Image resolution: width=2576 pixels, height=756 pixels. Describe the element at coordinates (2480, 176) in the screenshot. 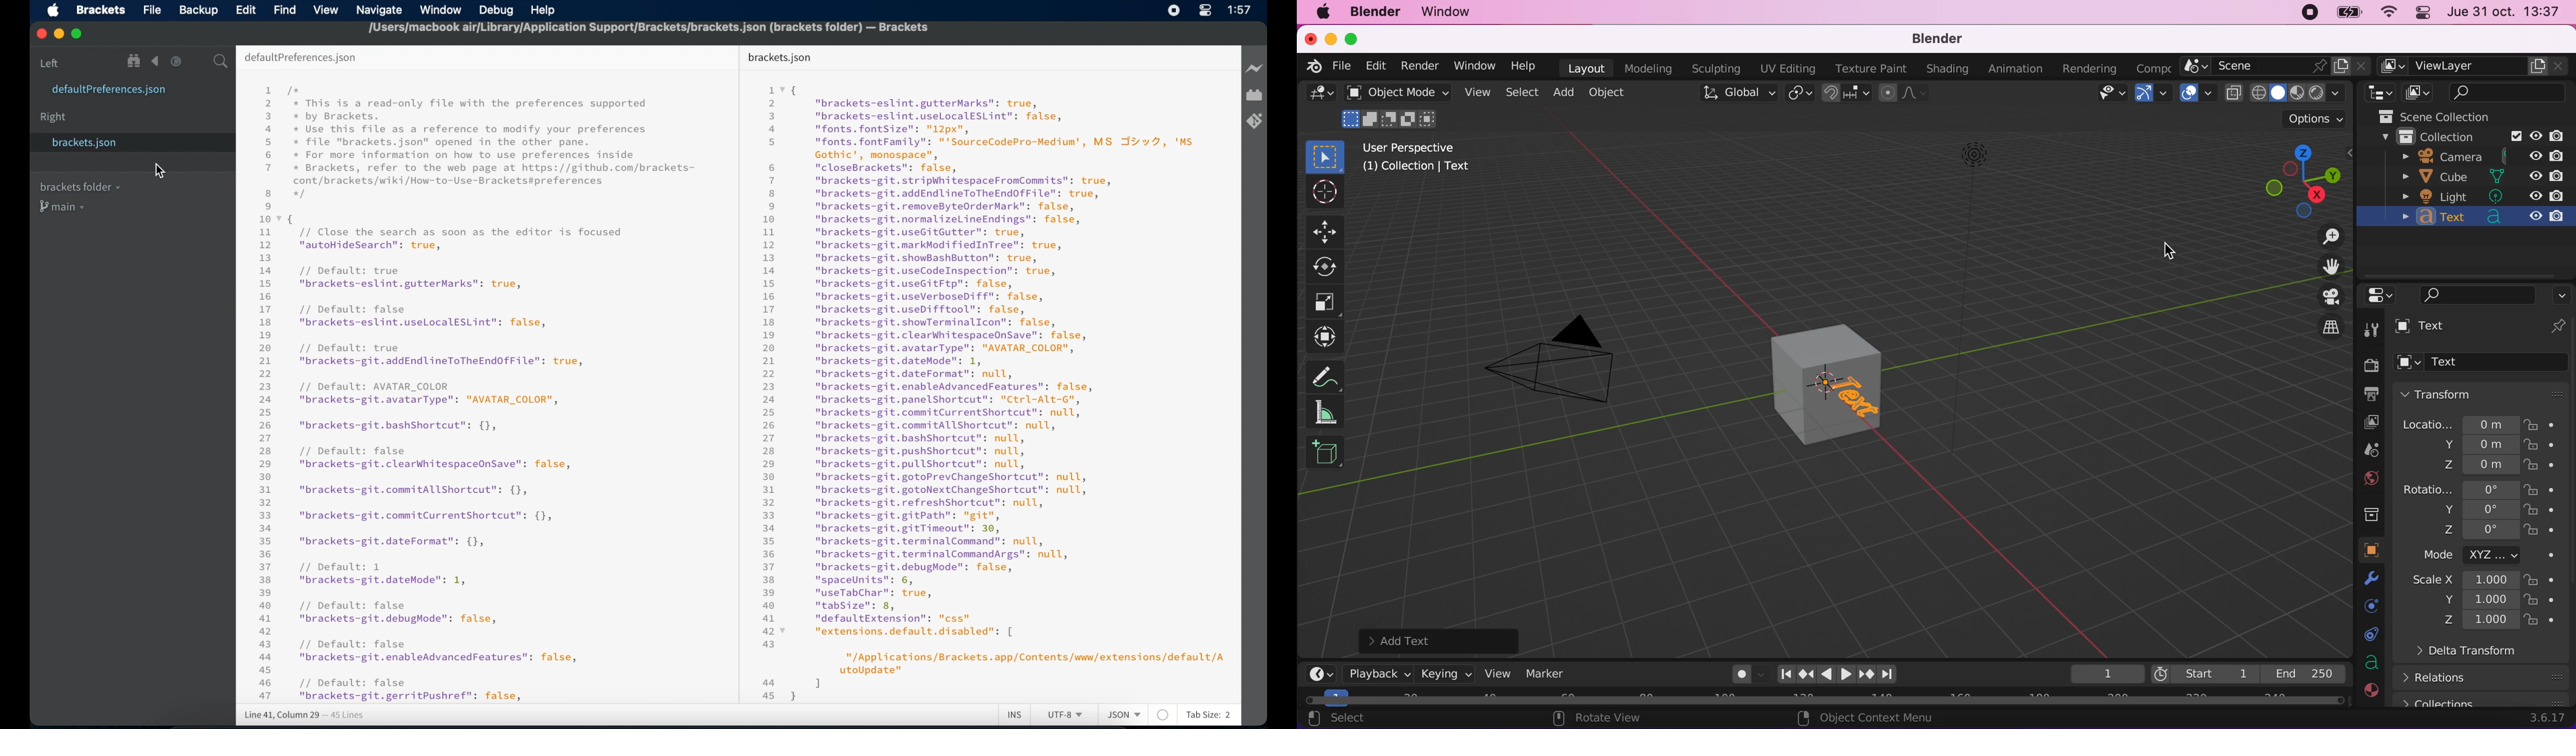

I see `cube` at that location.